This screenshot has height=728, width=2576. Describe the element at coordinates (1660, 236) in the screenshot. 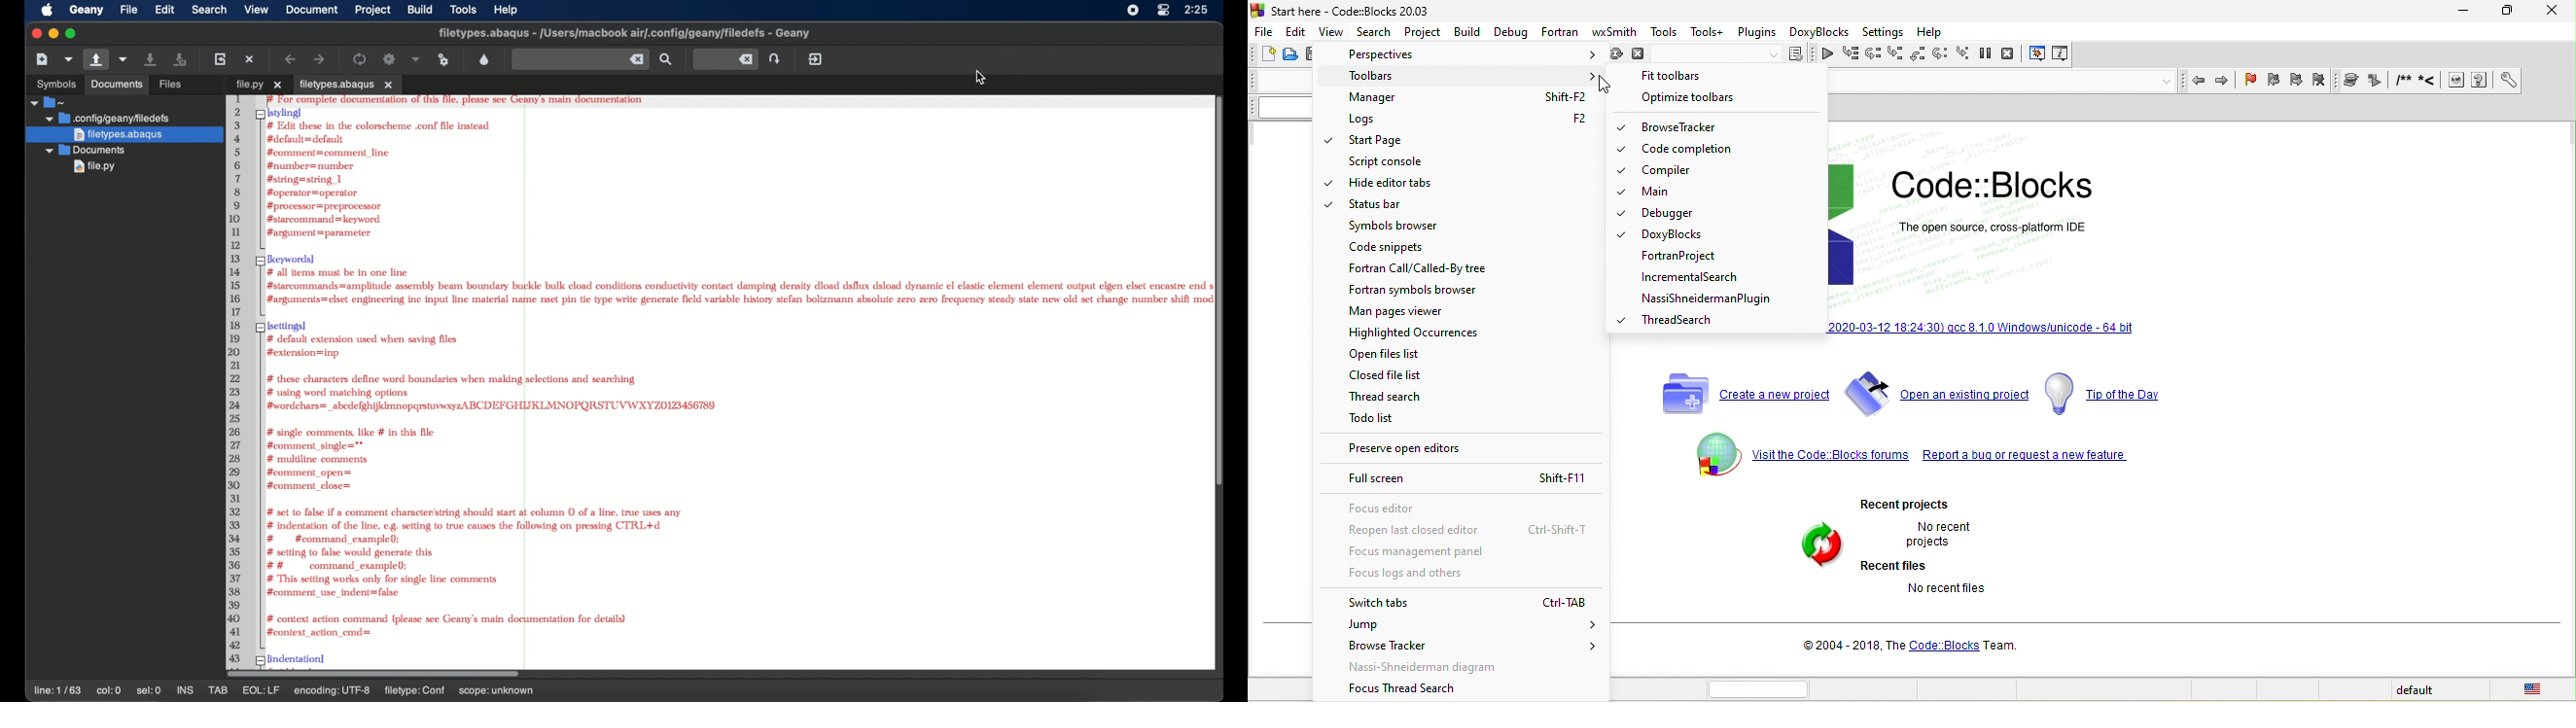

I see `doxy blocks` at that location.